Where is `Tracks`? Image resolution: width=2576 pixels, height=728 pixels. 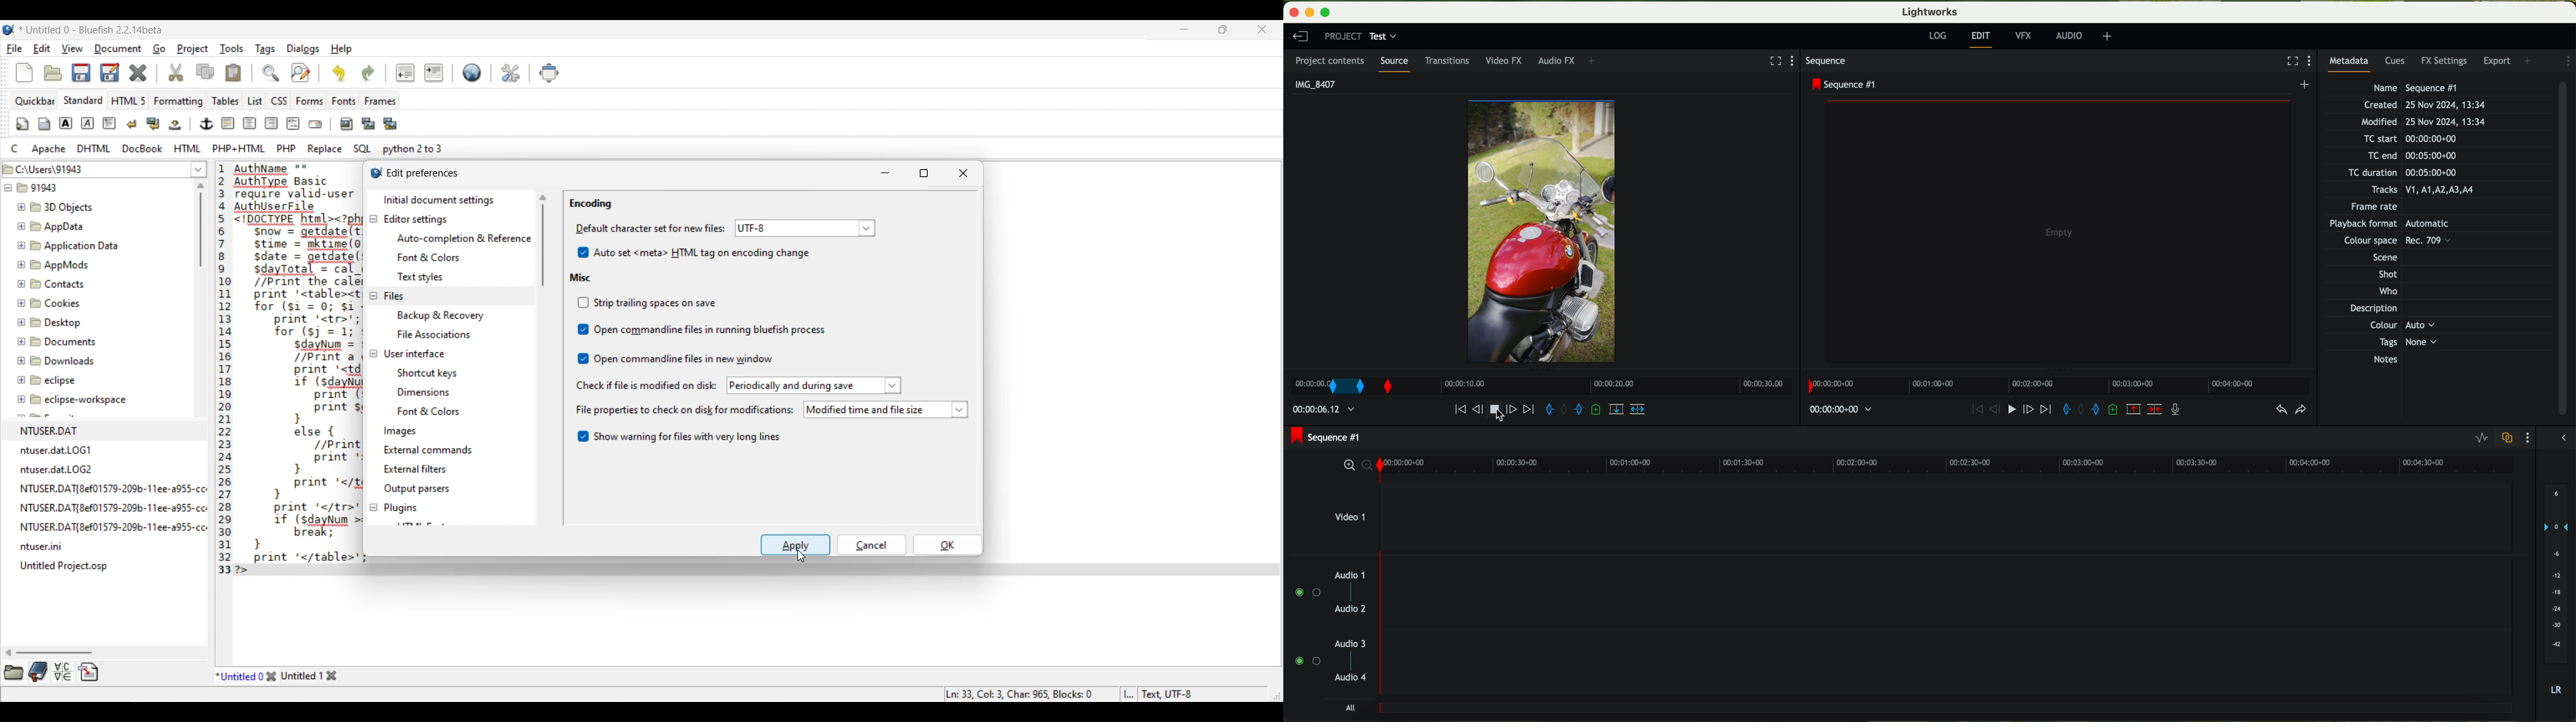
Tracks is located at coordinates (2421, 190).